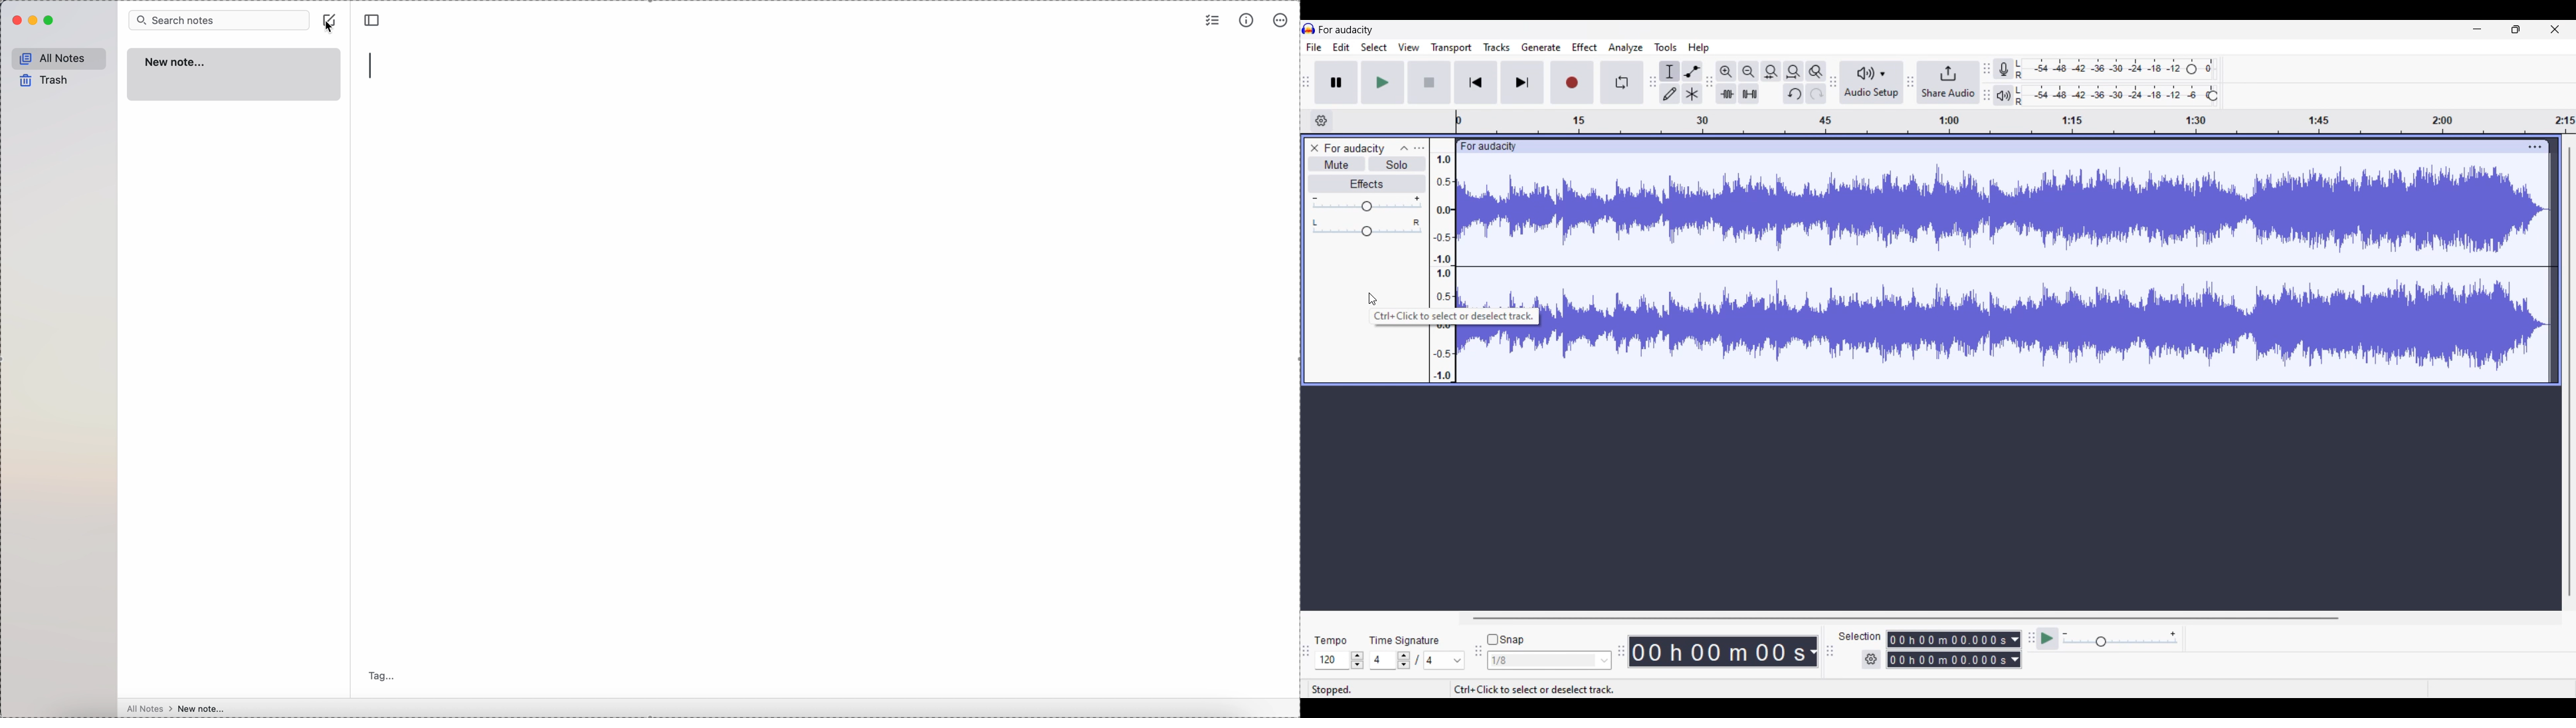  I want to click on toggle sidebar, so click(371, 20).